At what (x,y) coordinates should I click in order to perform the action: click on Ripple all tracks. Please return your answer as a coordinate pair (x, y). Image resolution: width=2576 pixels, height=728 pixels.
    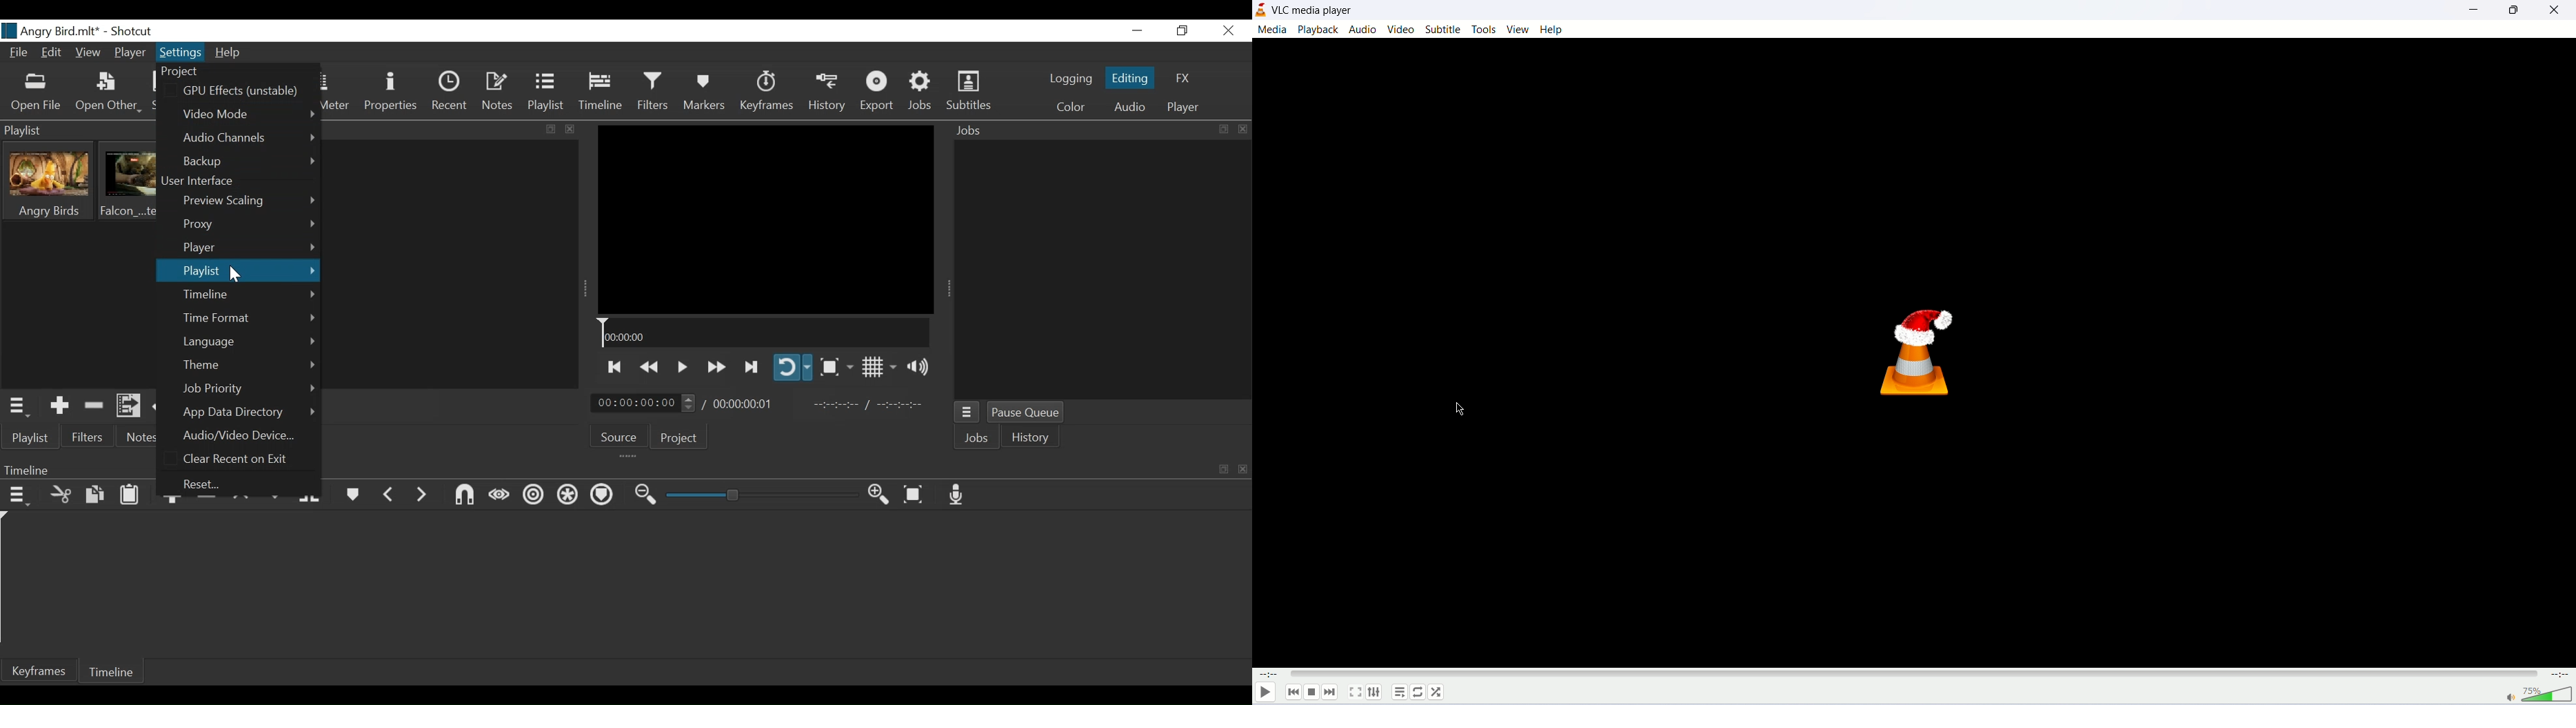
    Looking at the image, I should click on (569, 495).